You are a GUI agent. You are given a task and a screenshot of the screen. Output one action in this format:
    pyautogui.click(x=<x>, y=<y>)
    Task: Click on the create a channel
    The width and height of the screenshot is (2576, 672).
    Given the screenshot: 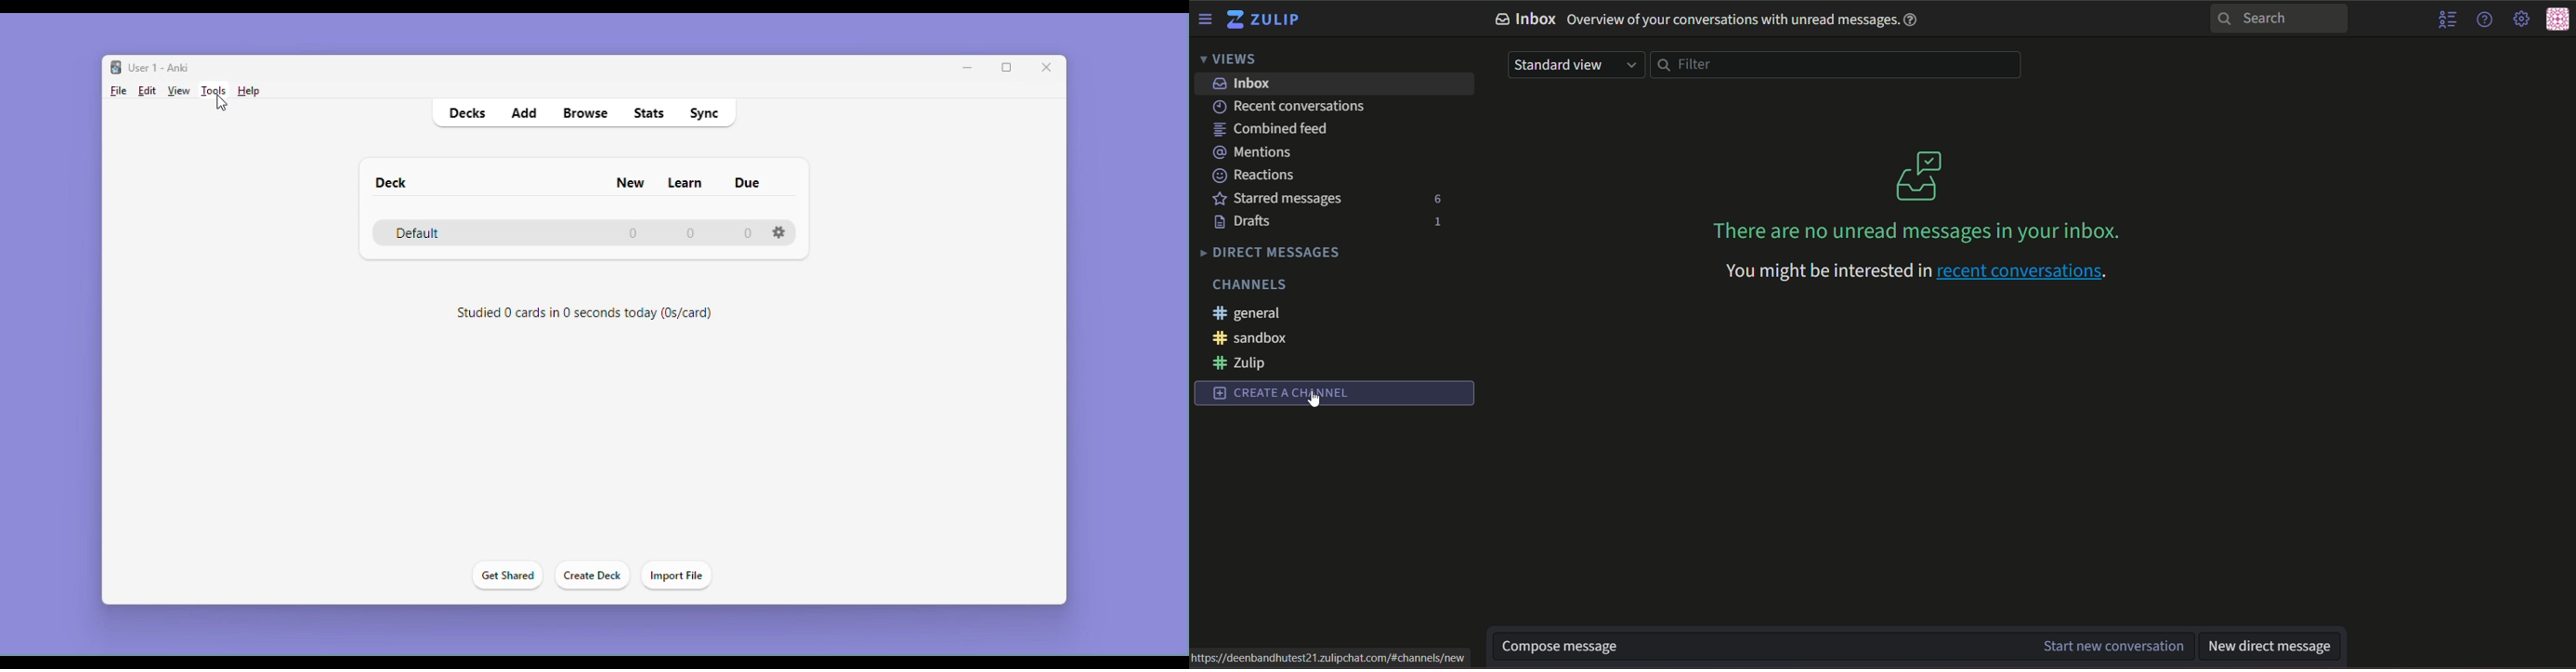 What is the action you would take?
    pyautogui.click(x=1336, y=395)
    